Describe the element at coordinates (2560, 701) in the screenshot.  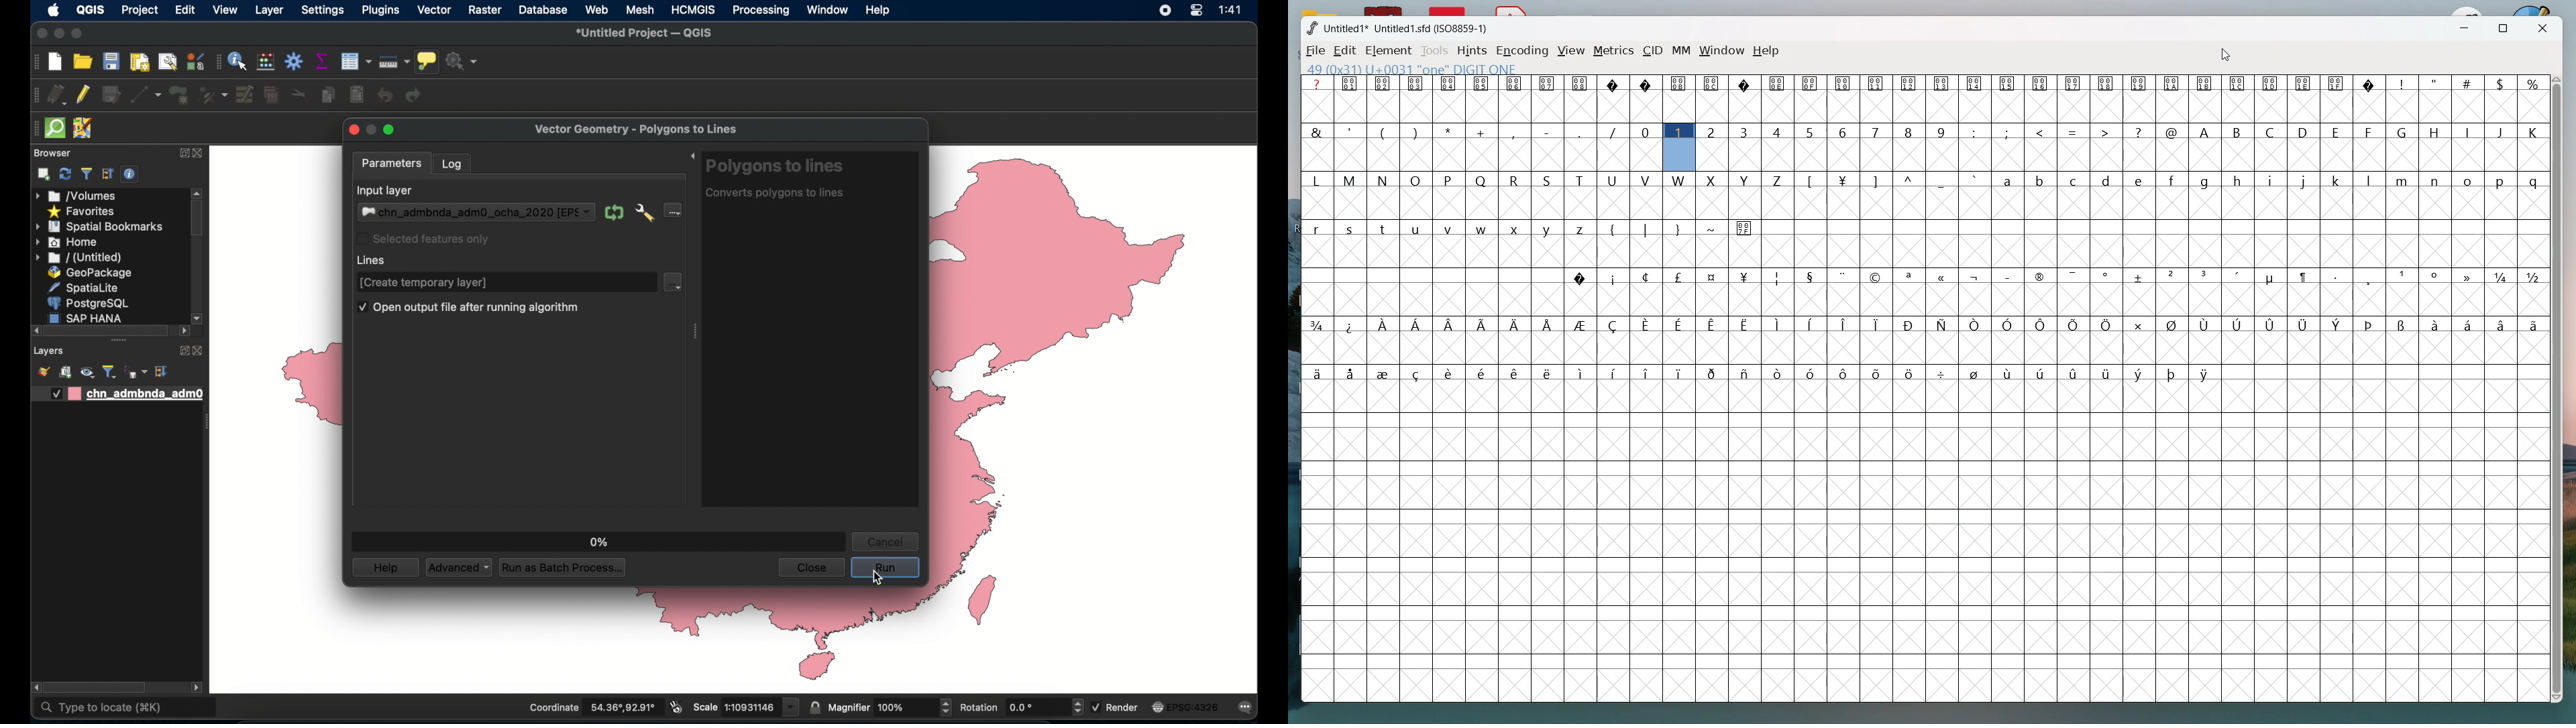
I see `scroll down` at that location.